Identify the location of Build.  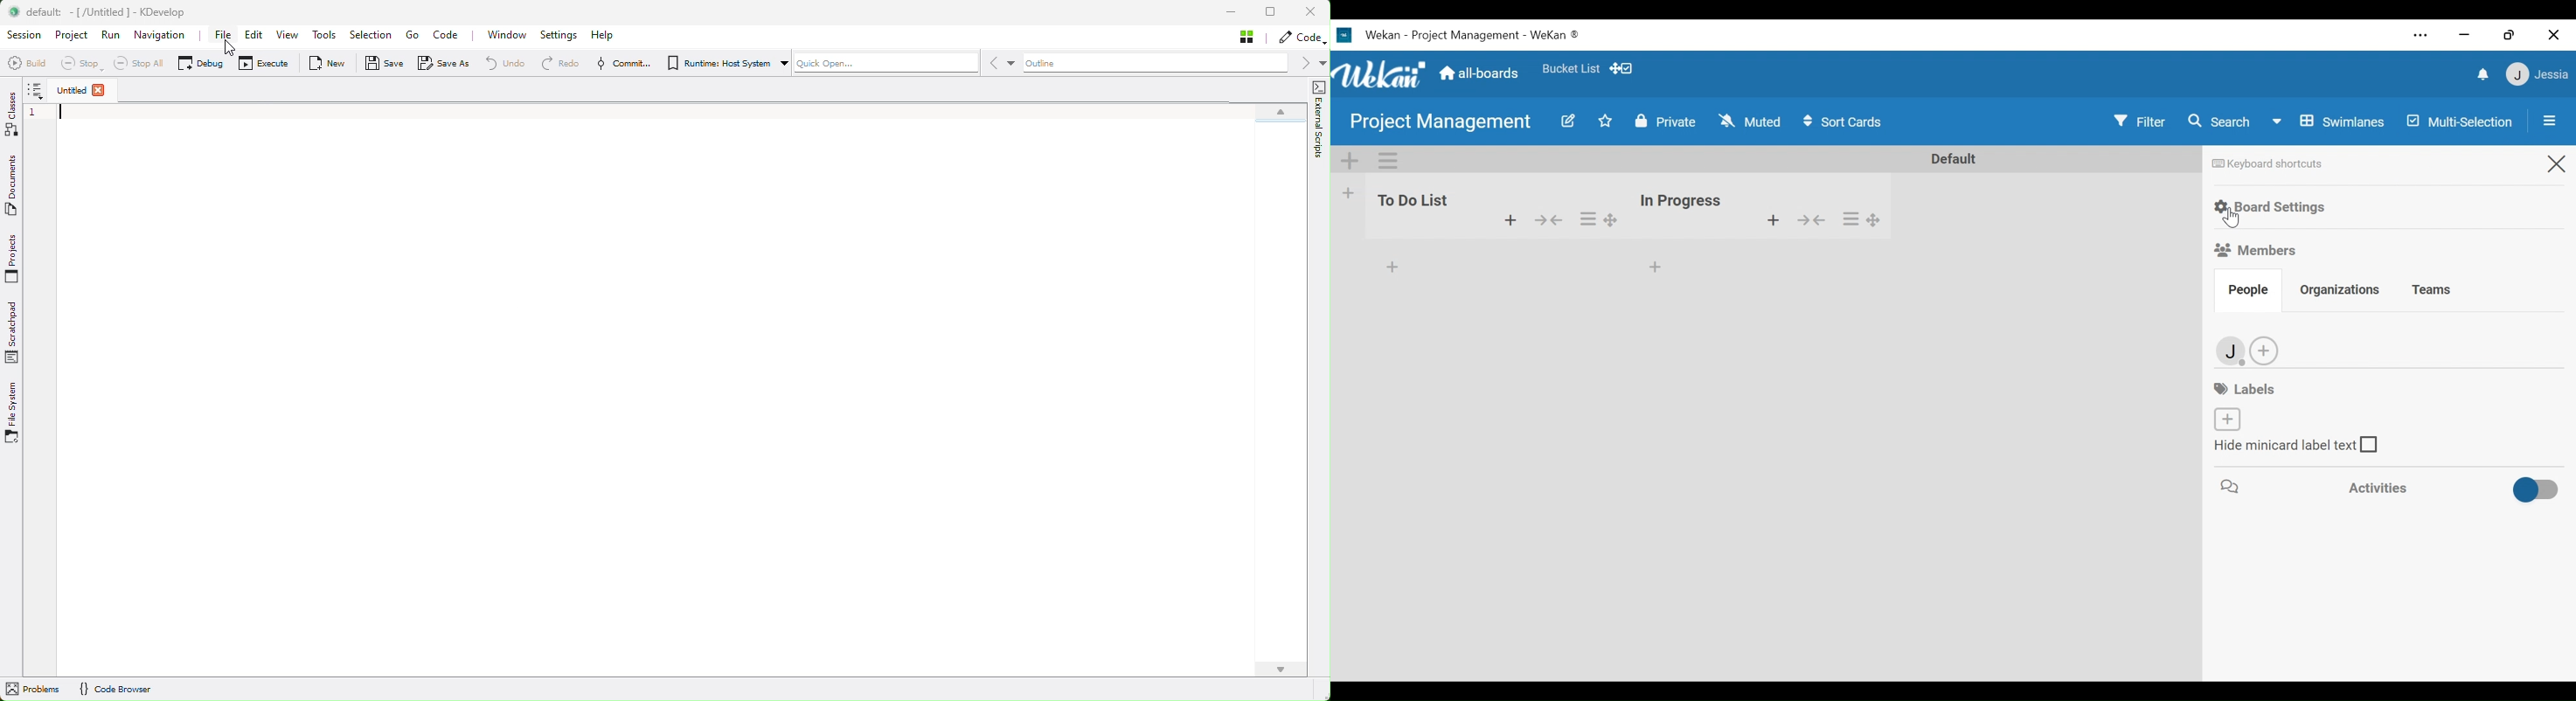
(27, 63).